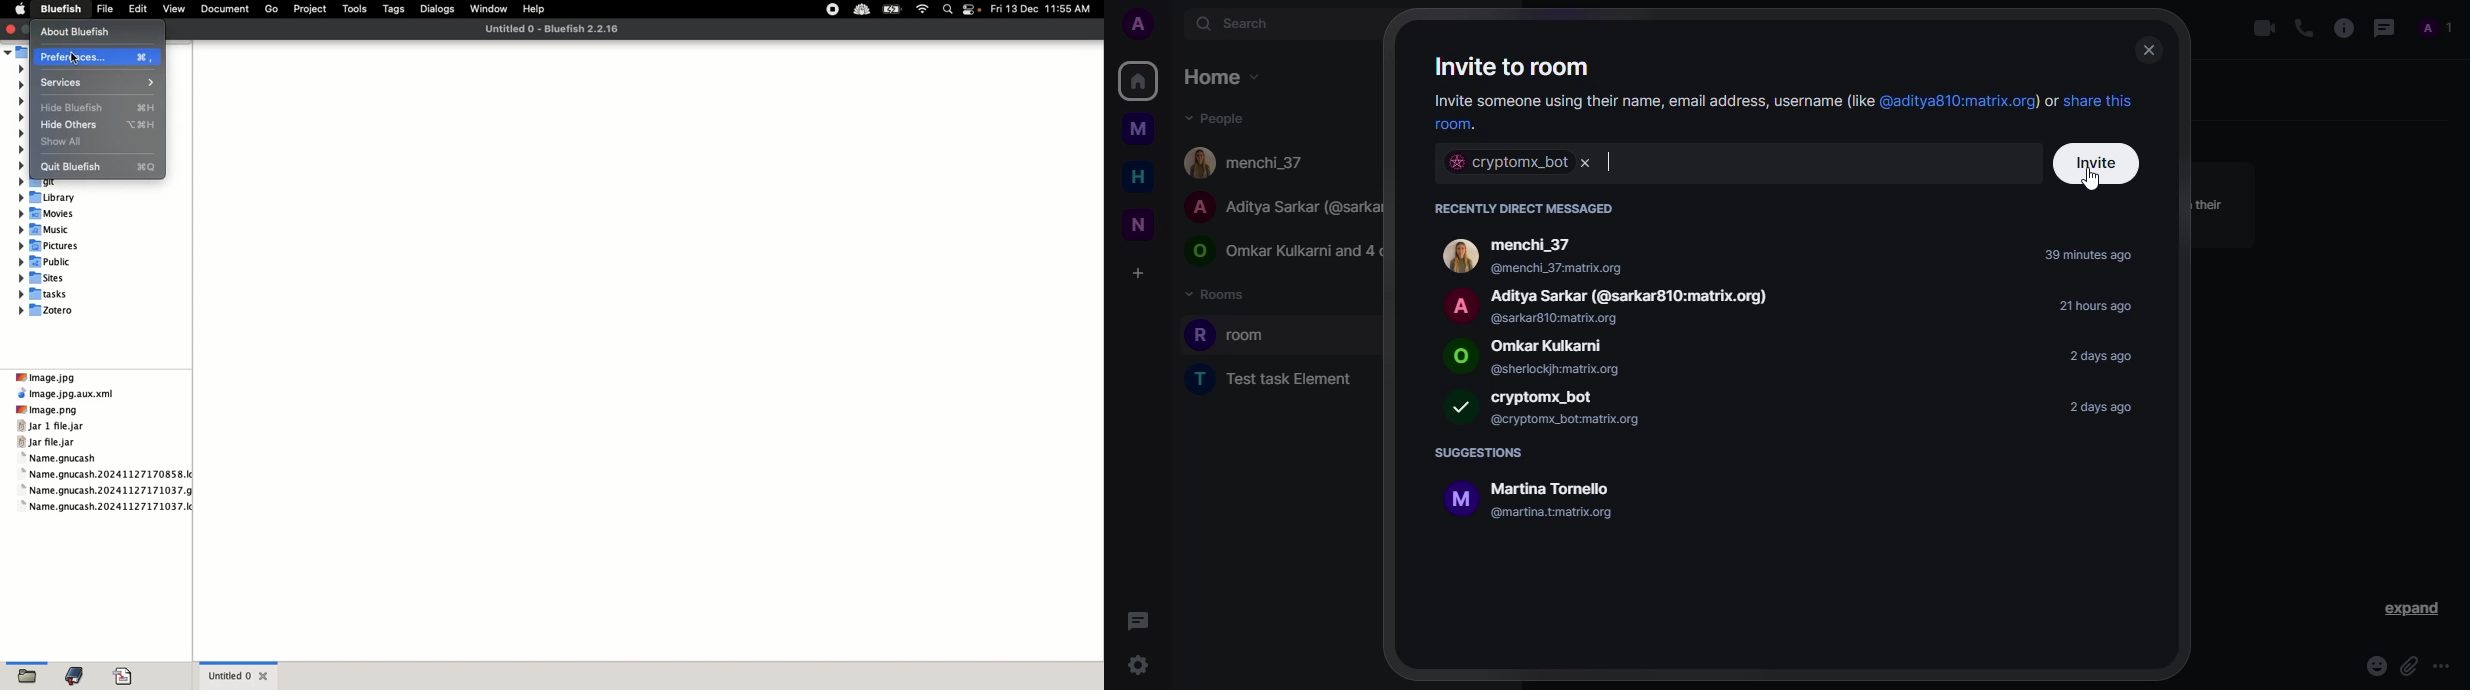  I want to click on myspace, so click(1141, 128).